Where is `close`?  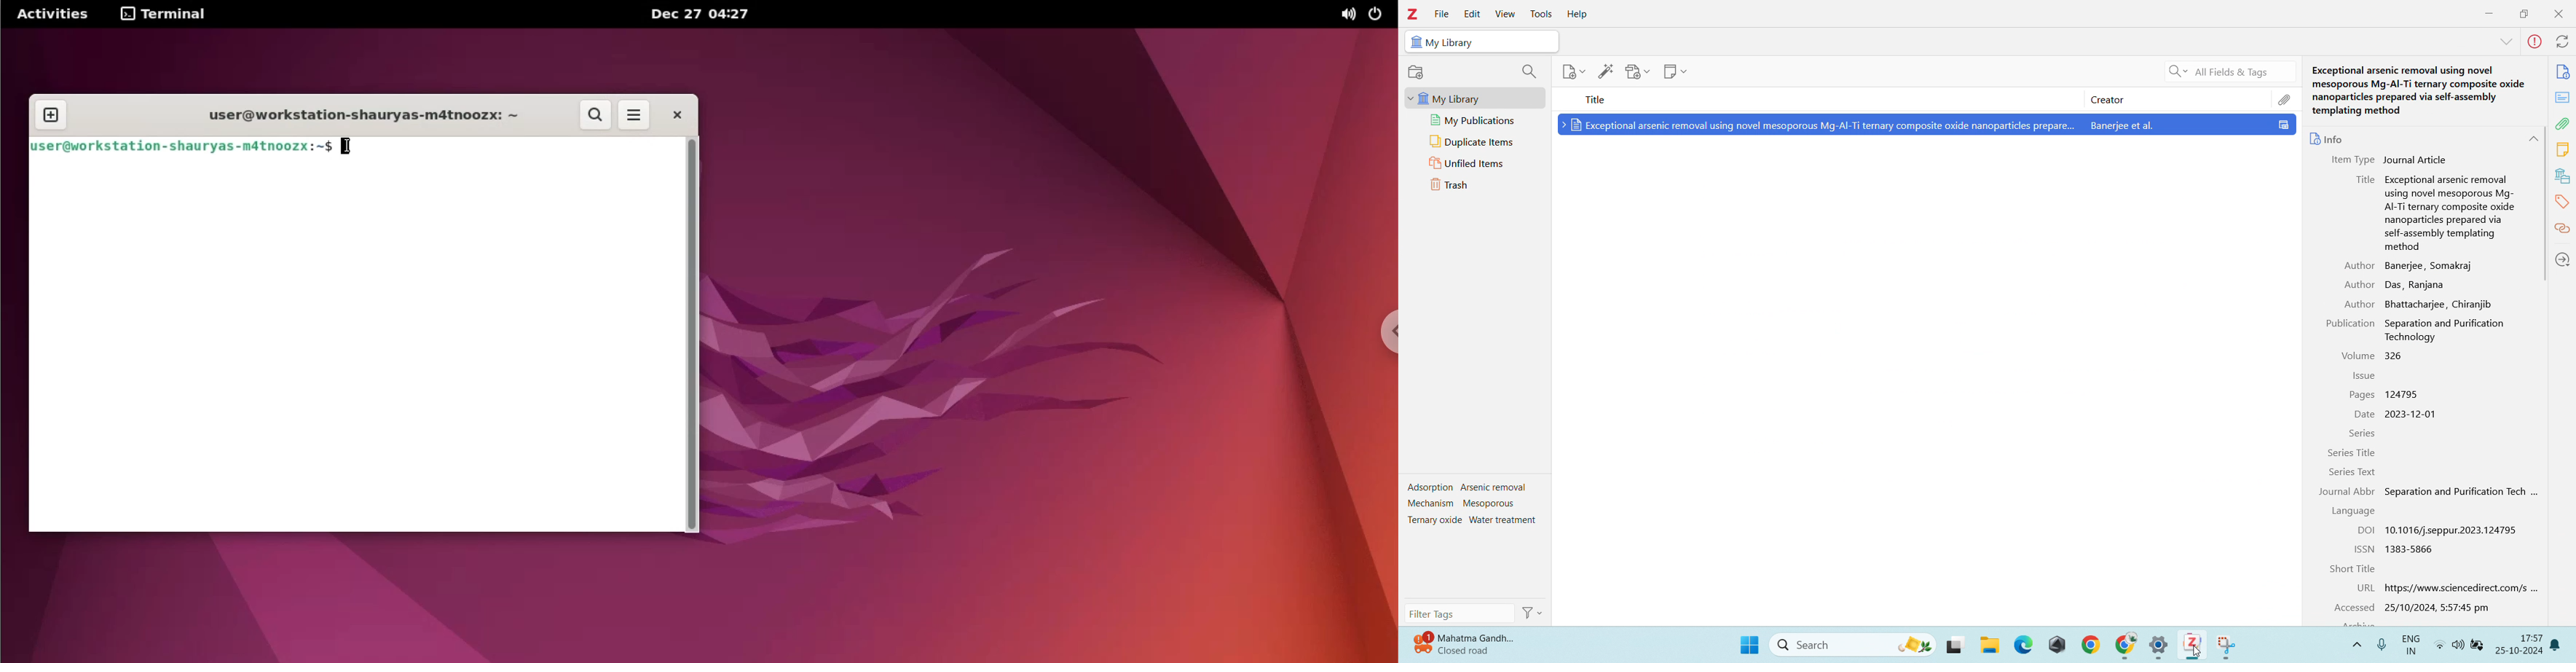 close is located at coordinates (2558, 13).